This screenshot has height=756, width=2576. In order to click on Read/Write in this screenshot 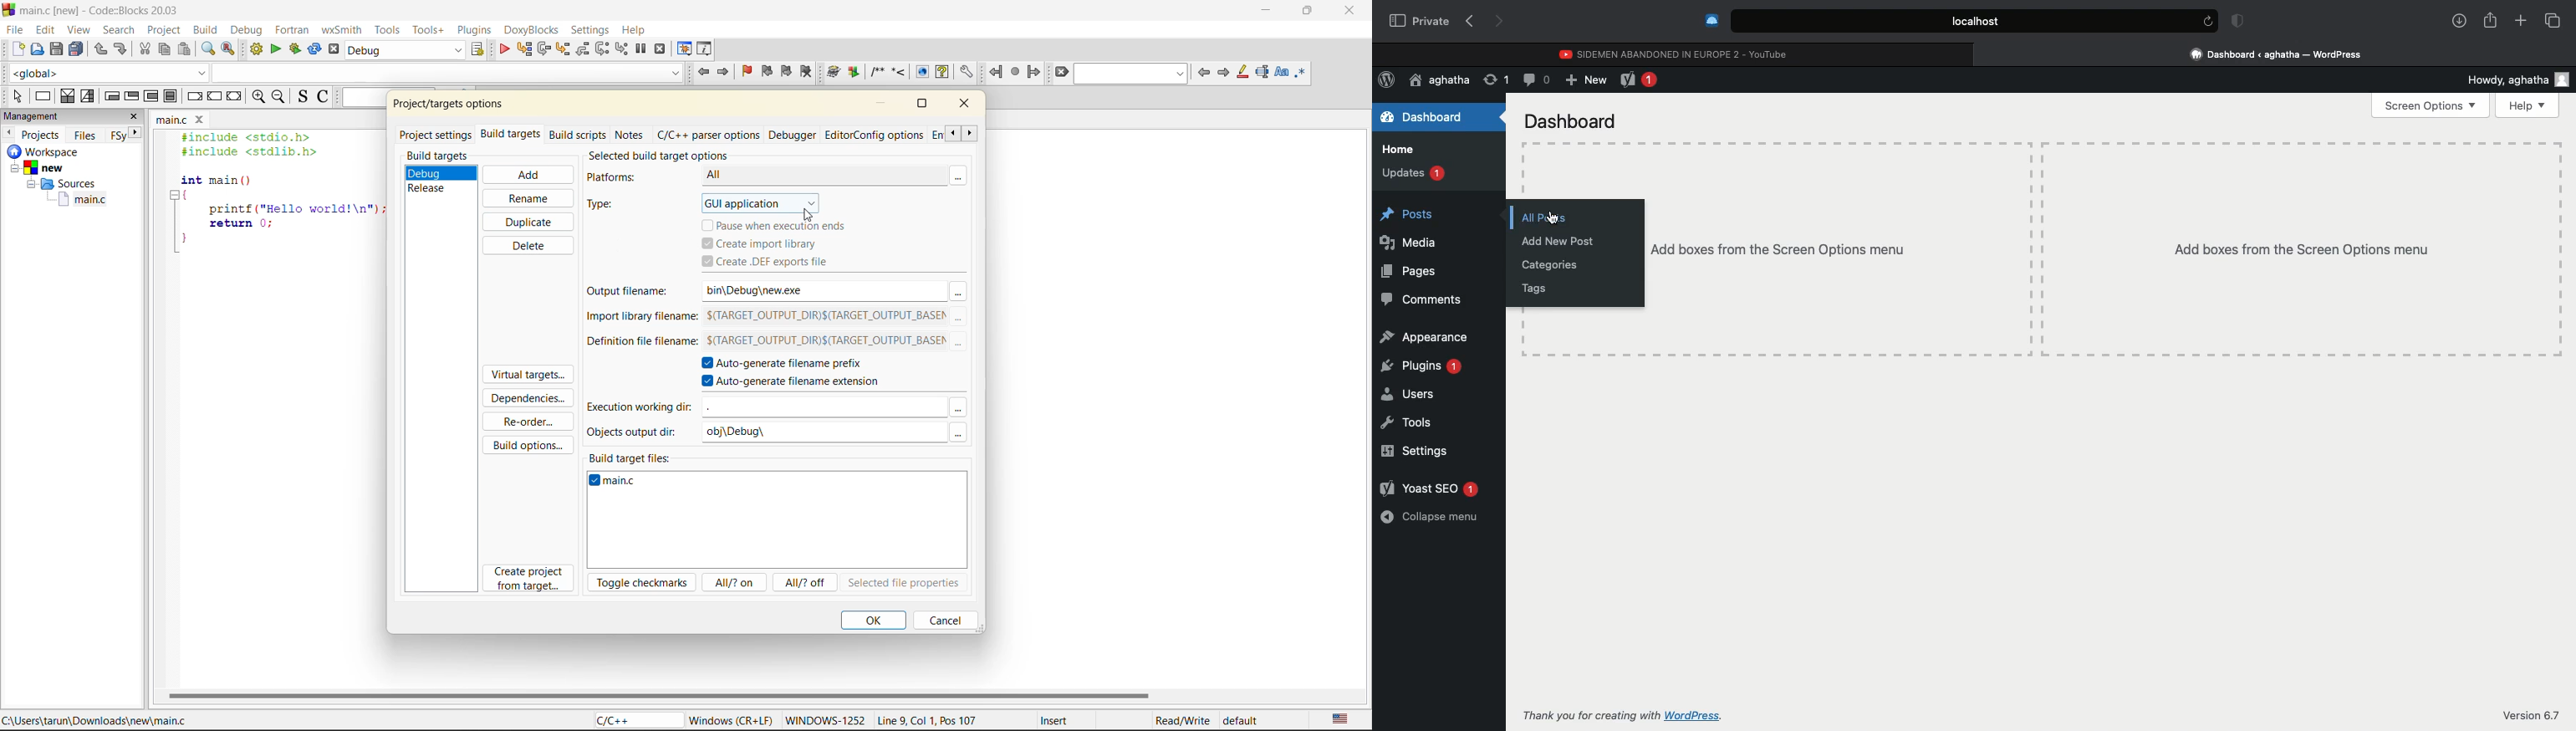, I will do `click(1182, 721)`.